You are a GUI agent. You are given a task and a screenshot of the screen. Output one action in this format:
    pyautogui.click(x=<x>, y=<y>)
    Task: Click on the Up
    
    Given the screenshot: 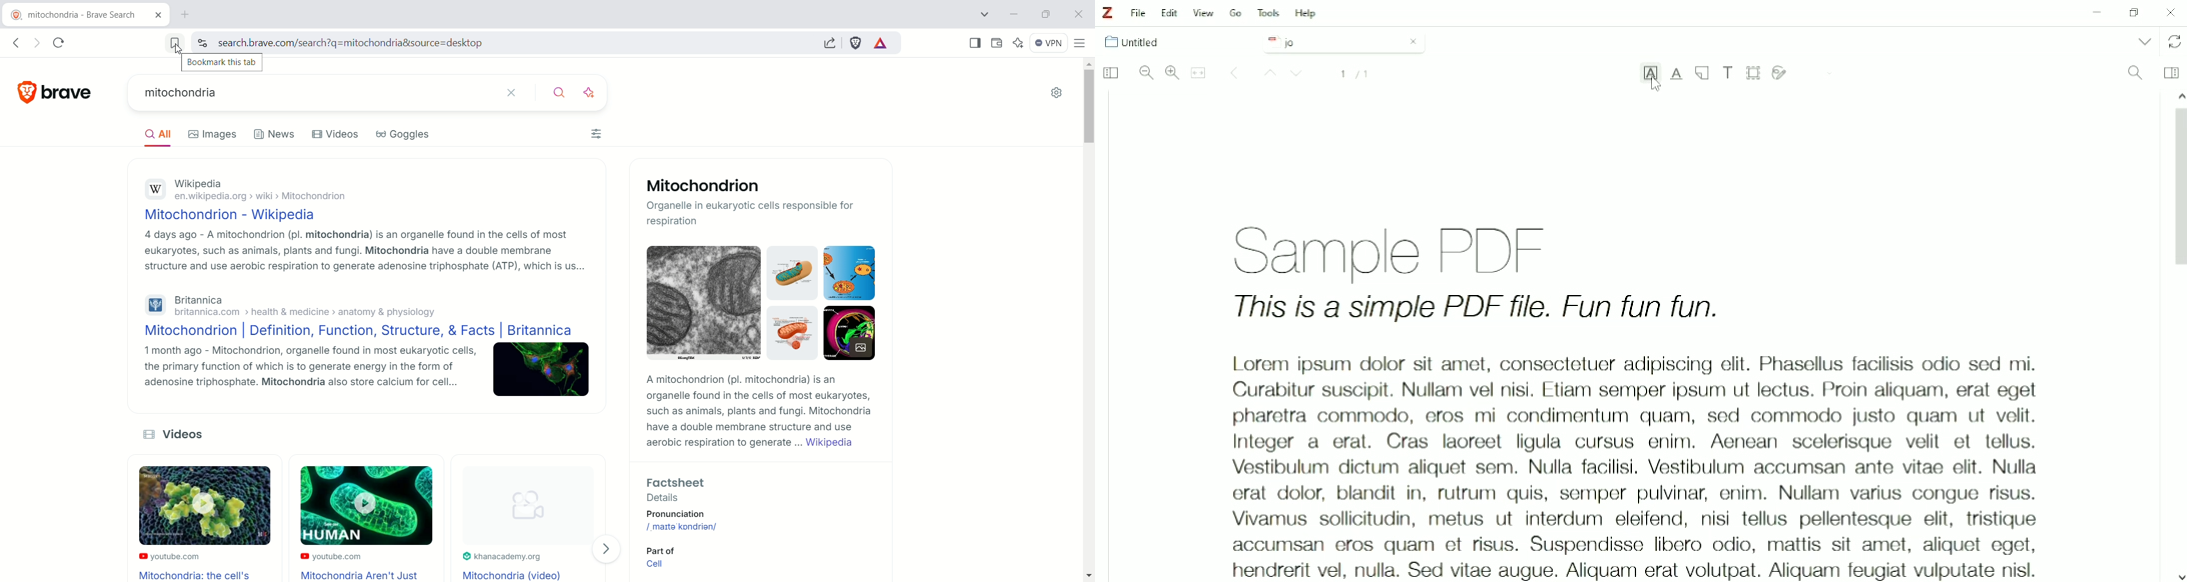 What is the action you would take?
    pyautogui.click(x=1267, y=74)
    